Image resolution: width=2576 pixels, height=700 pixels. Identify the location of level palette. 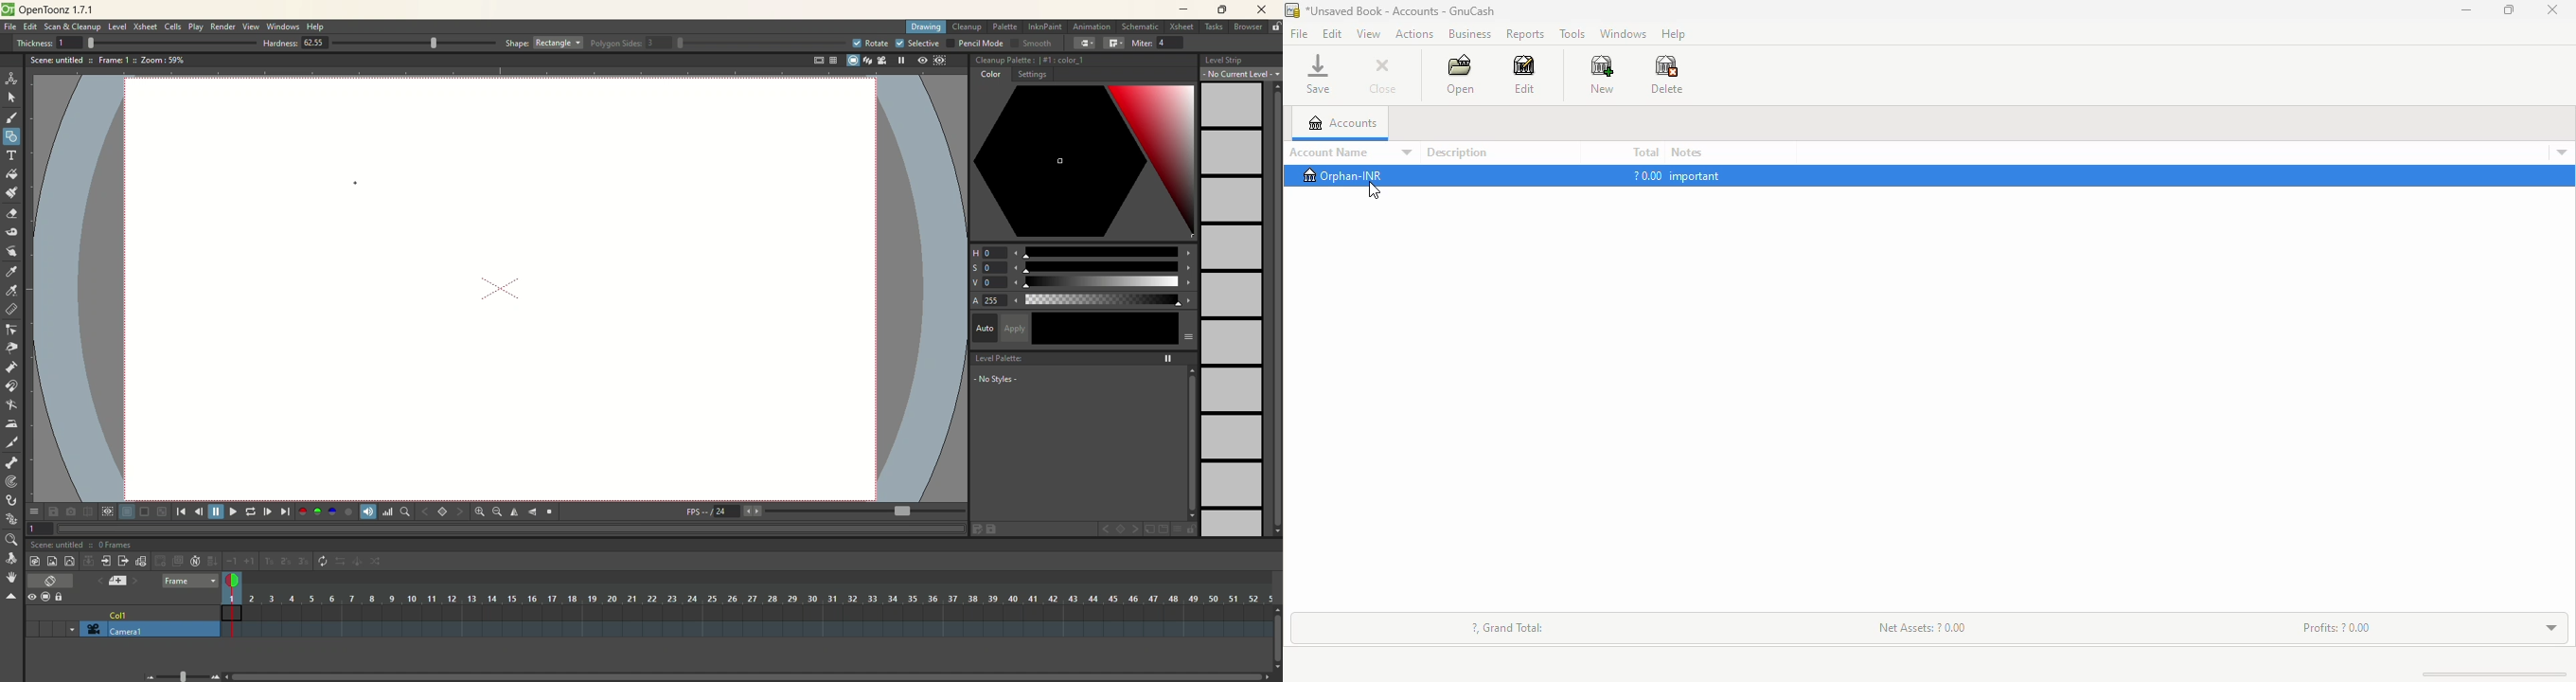
(1086, 356).